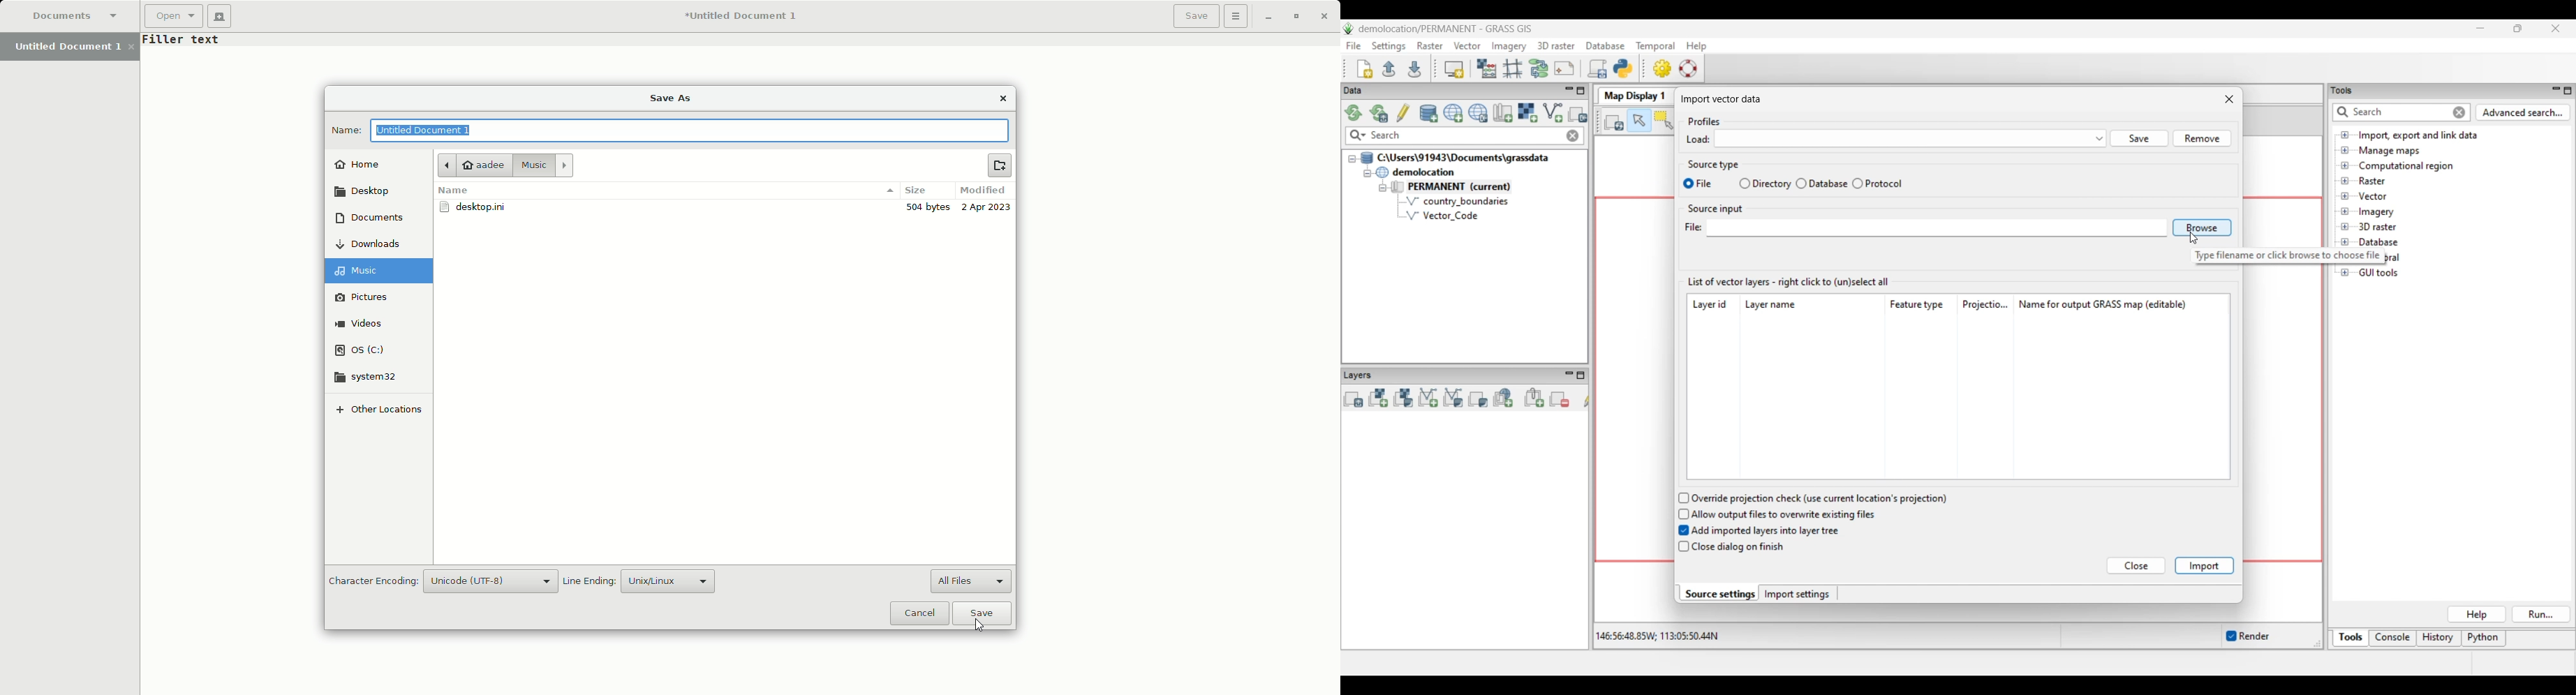 This screenshot has width=2576, height=700. I want to click on Character Encoding, so click(442, 583).